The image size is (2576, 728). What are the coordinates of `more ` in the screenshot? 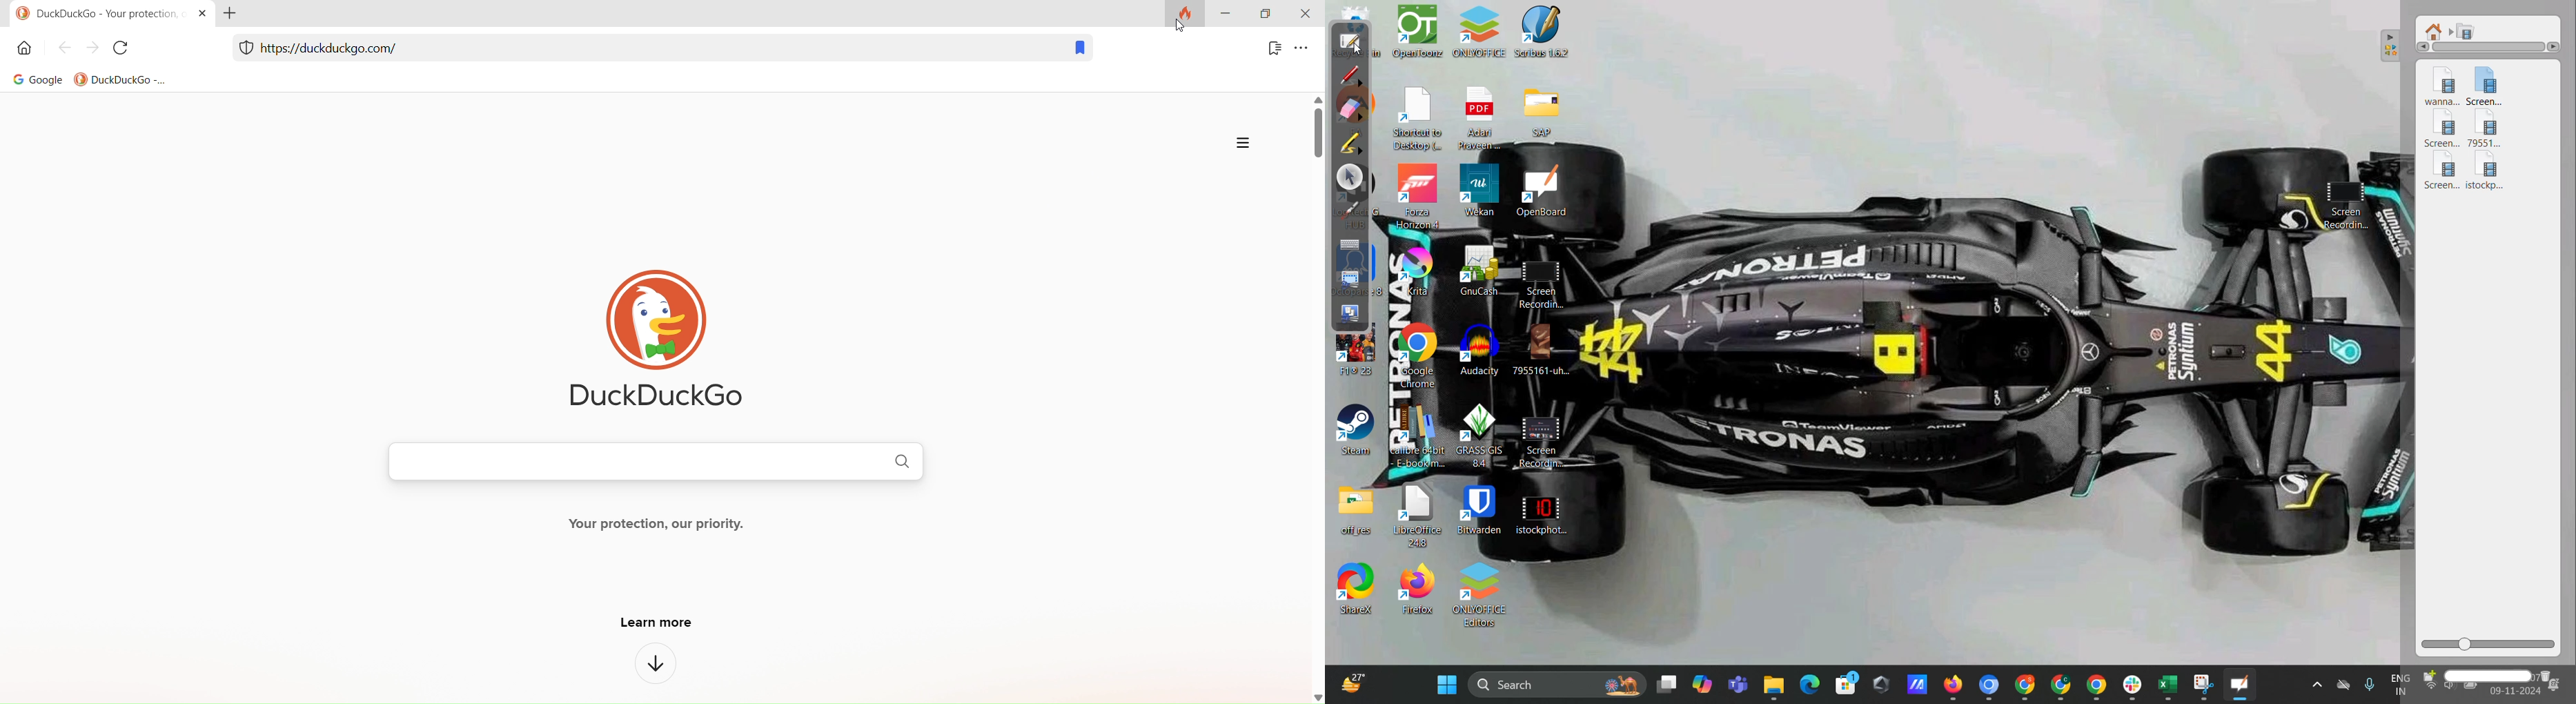 It's located at (1240, 144).